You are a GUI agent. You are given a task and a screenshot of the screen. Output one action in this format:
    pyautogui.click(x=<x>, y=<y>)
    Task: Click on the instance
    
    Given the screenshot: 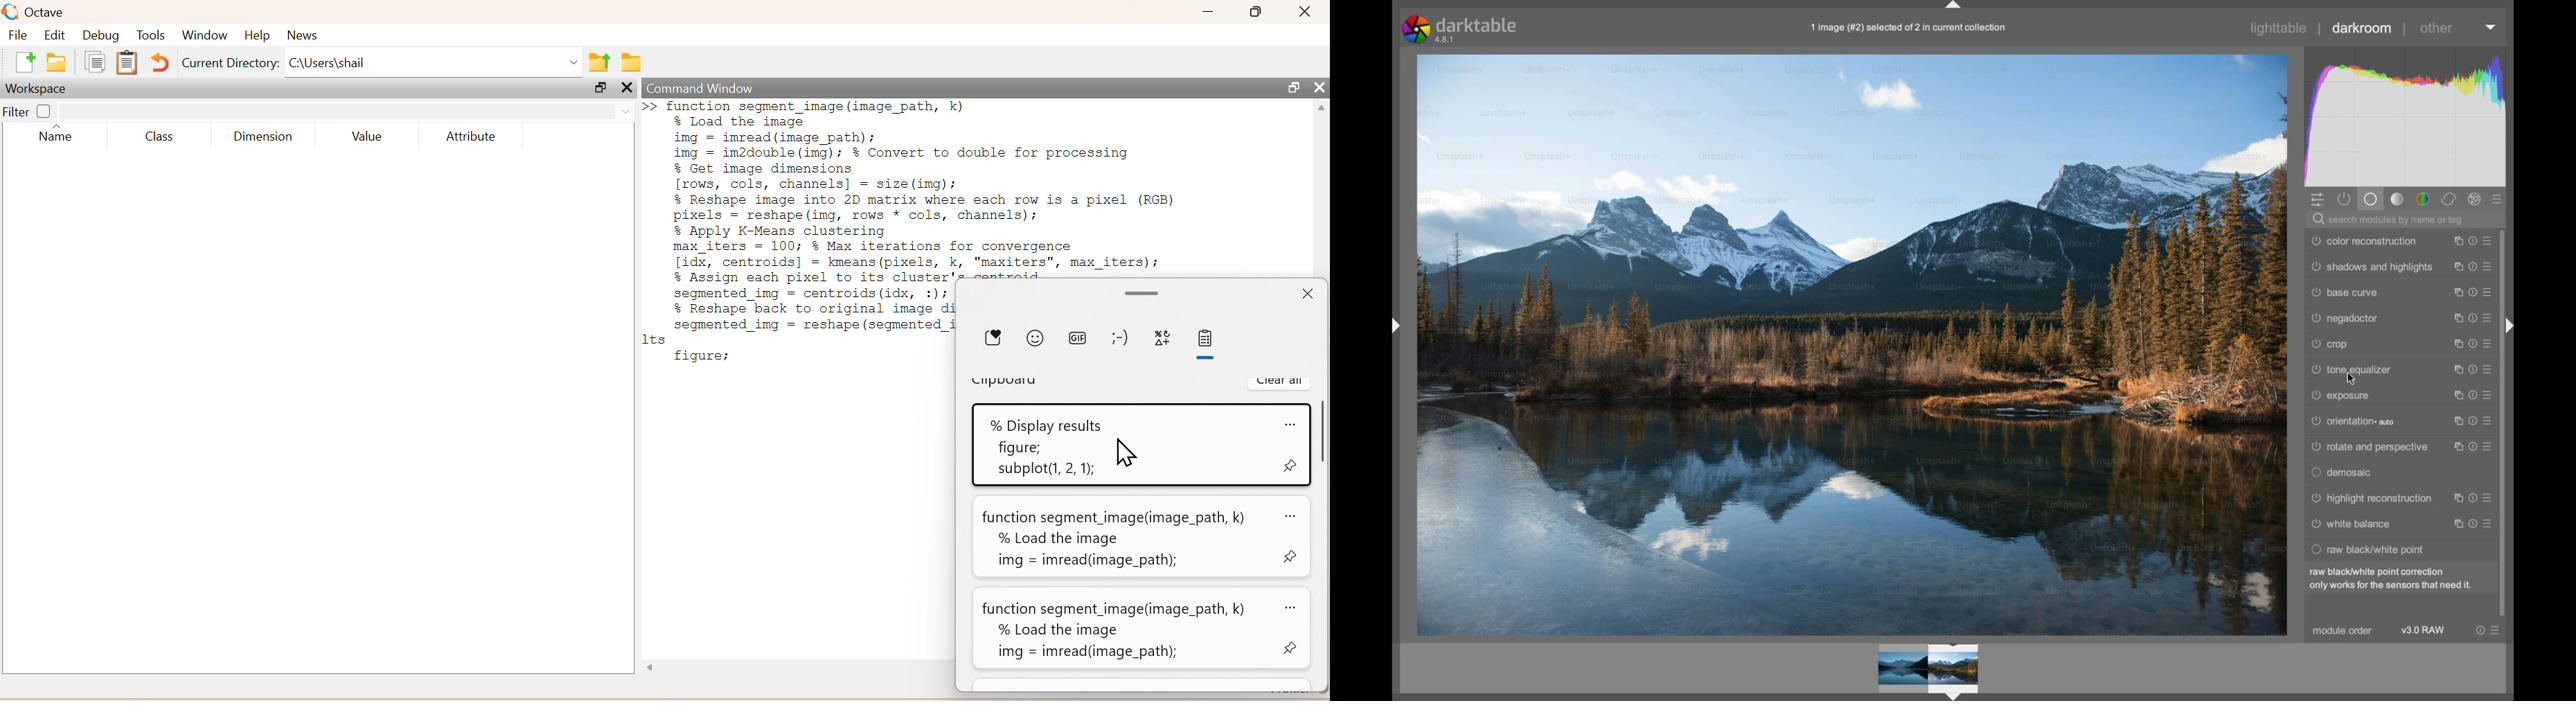 What is the action you would take?
    pyautogui.click(x=2454, y=395)
    